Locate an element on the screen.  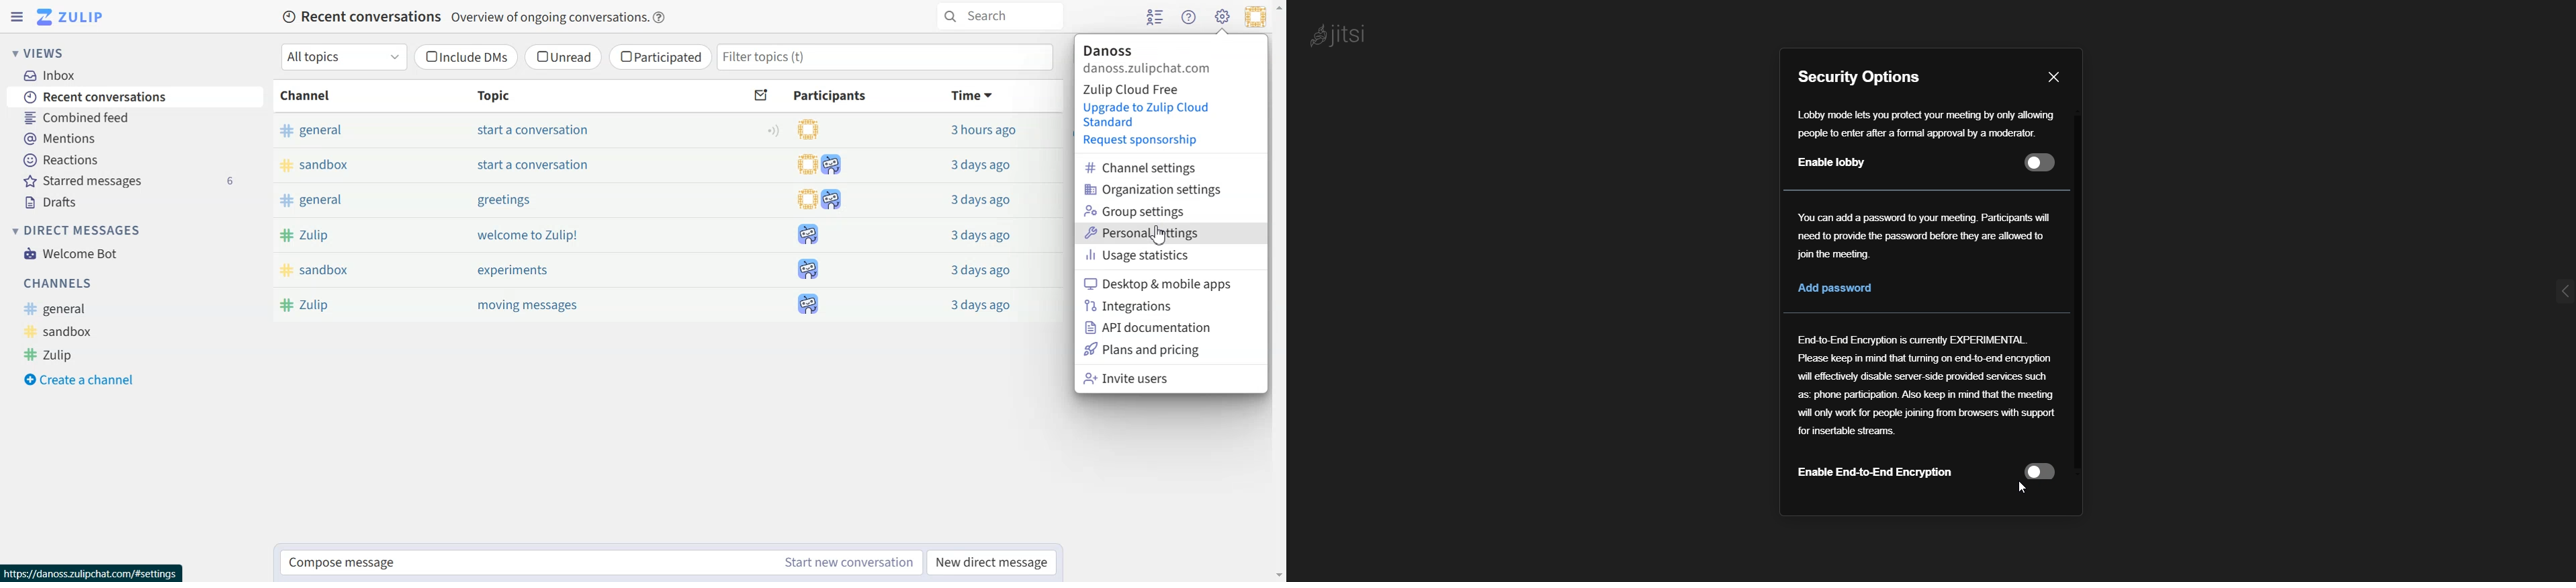
3 days ago is located at coordinates (978, 166).